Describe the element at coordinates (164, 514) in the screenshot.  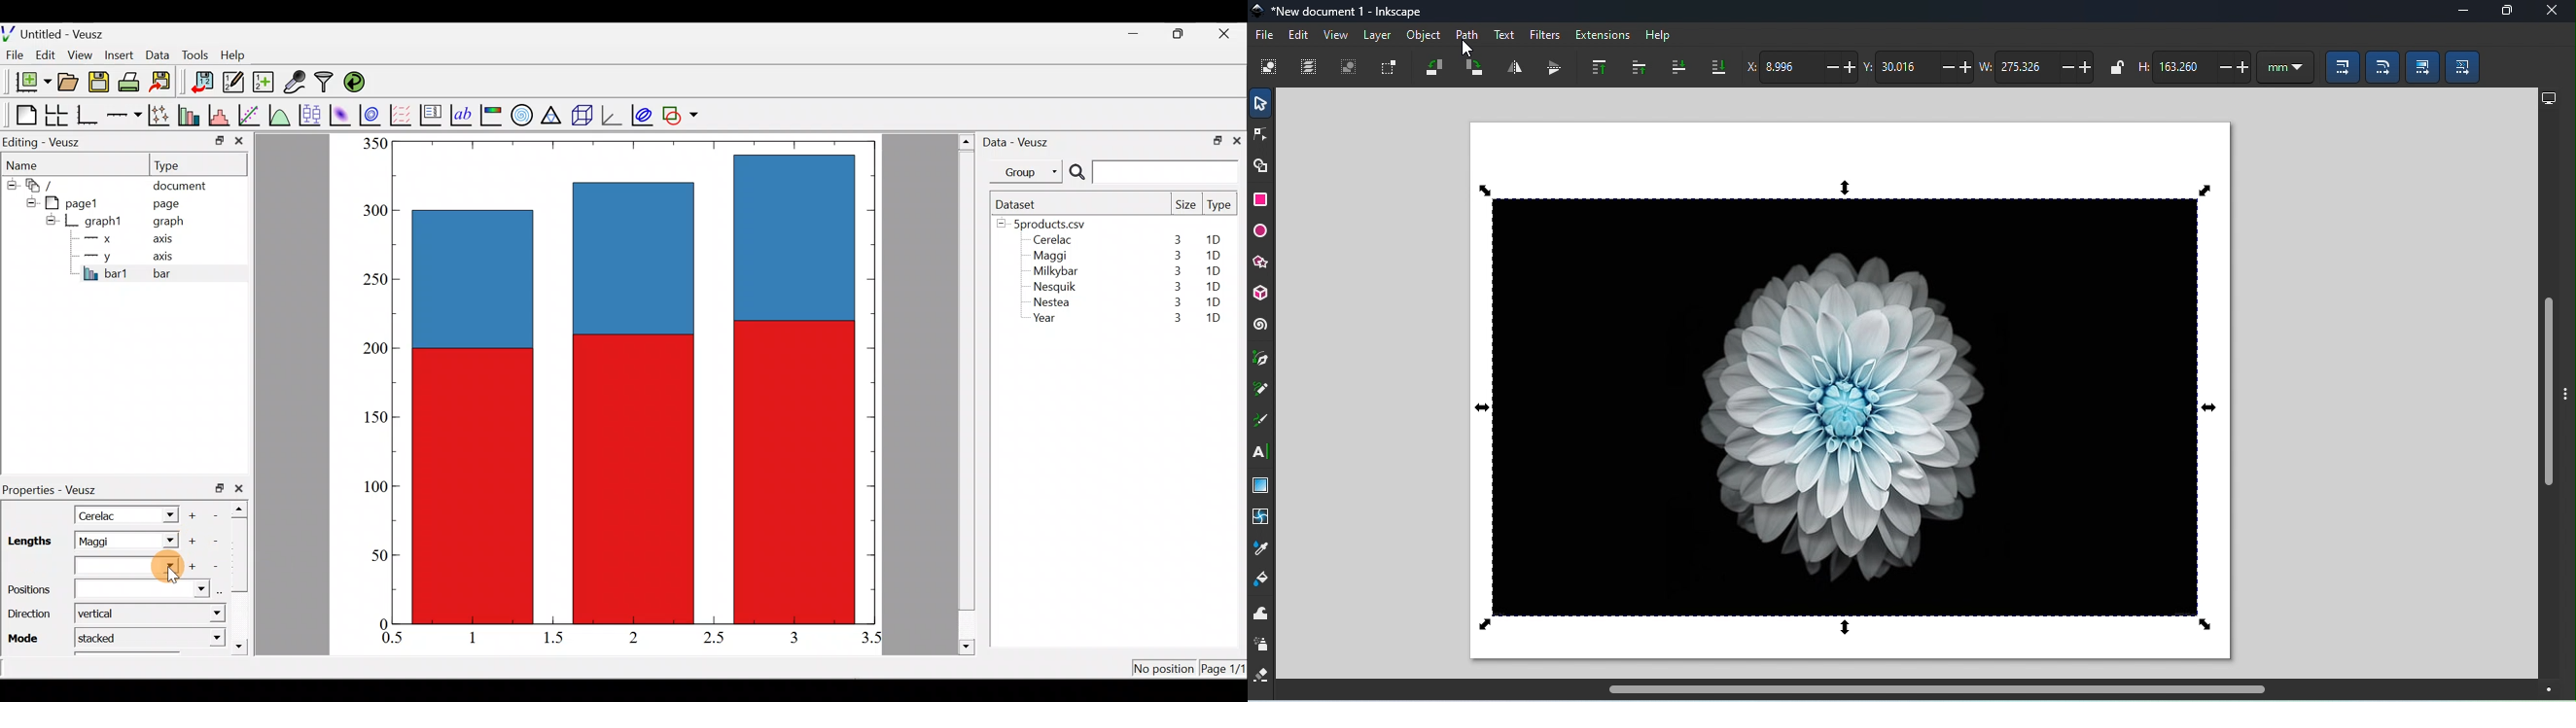
I see `Length dropdown` at that location.